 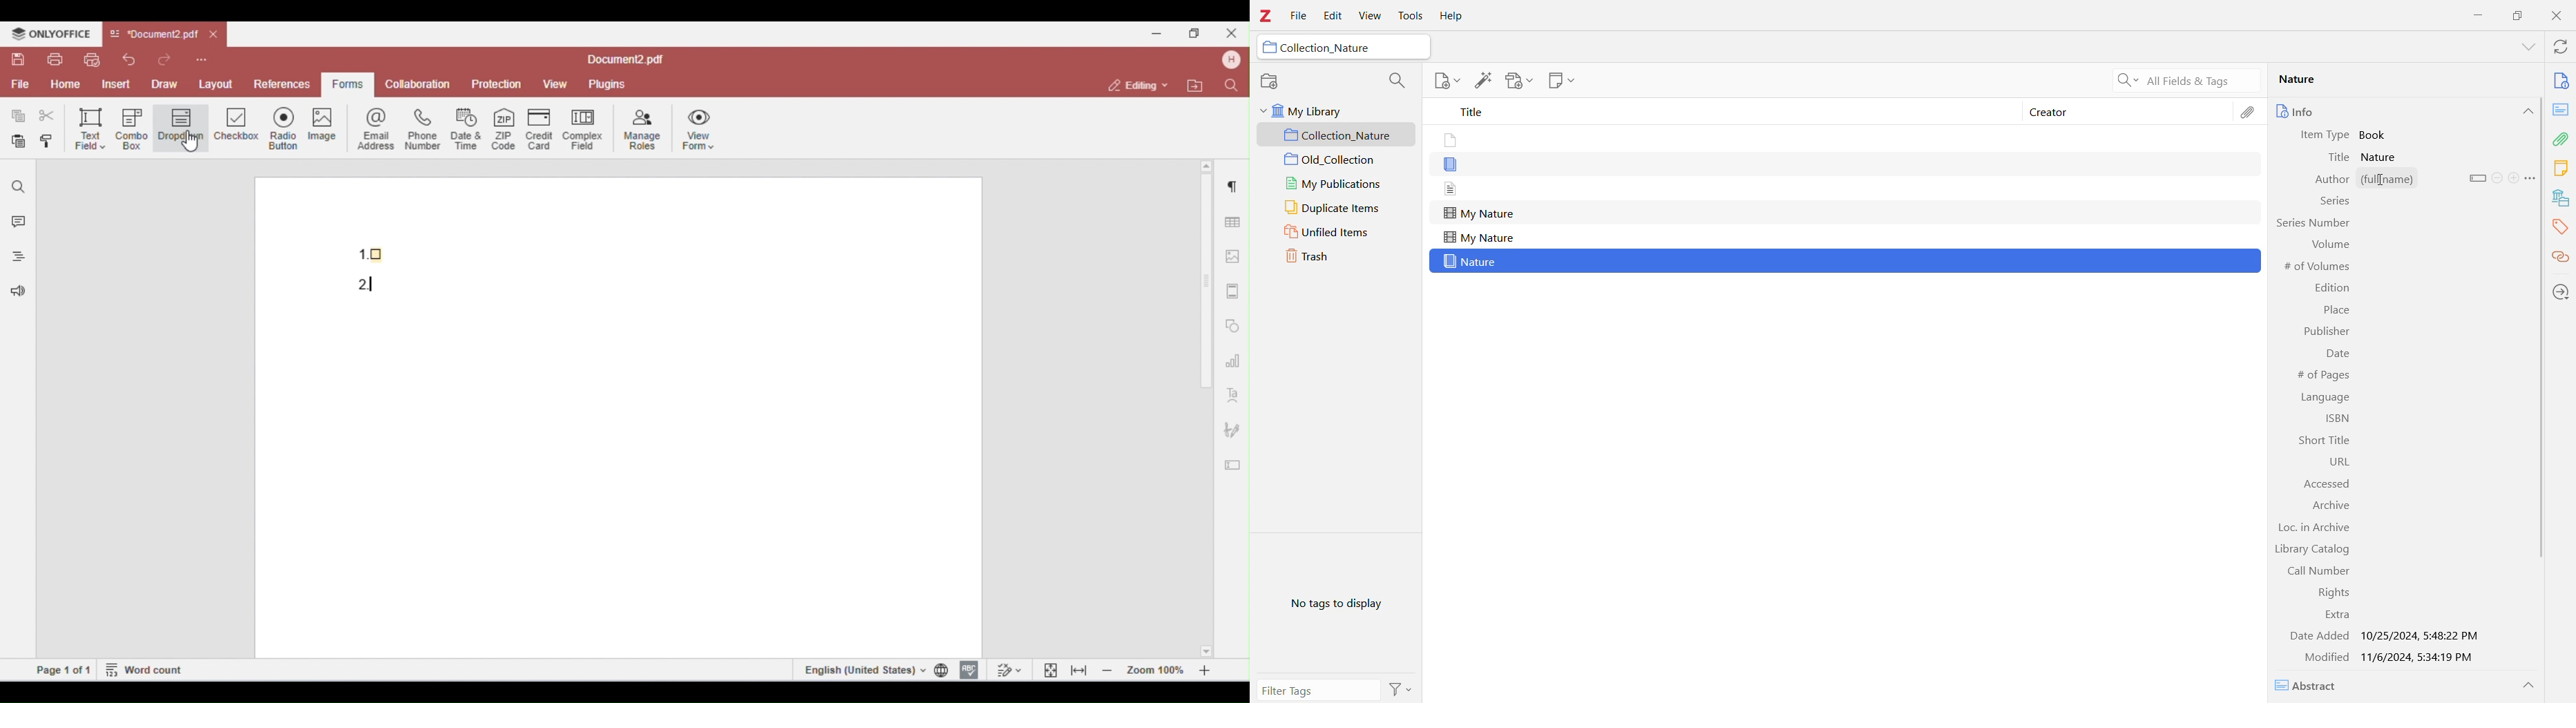 What do you see at coordinates (1299, 17) in the screenshot?
I see `File` at bounding box center [1299, 17].